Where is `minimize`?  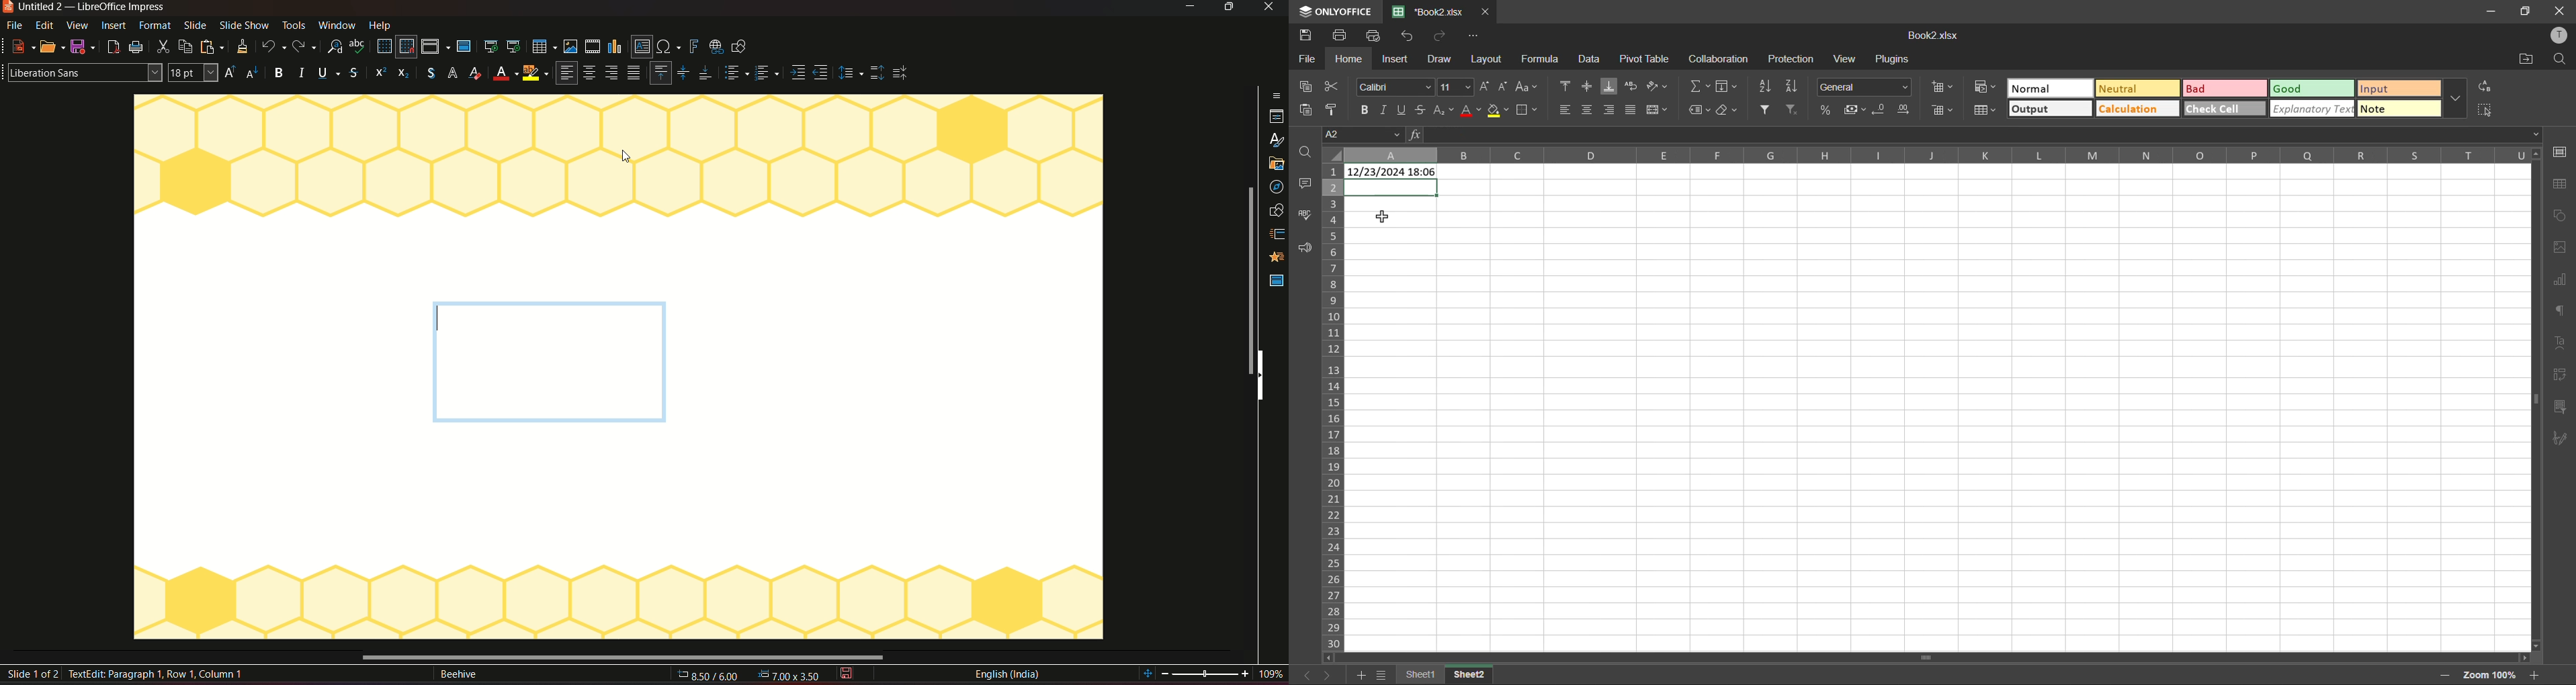 minimize is located at coordinates (1188, 8).